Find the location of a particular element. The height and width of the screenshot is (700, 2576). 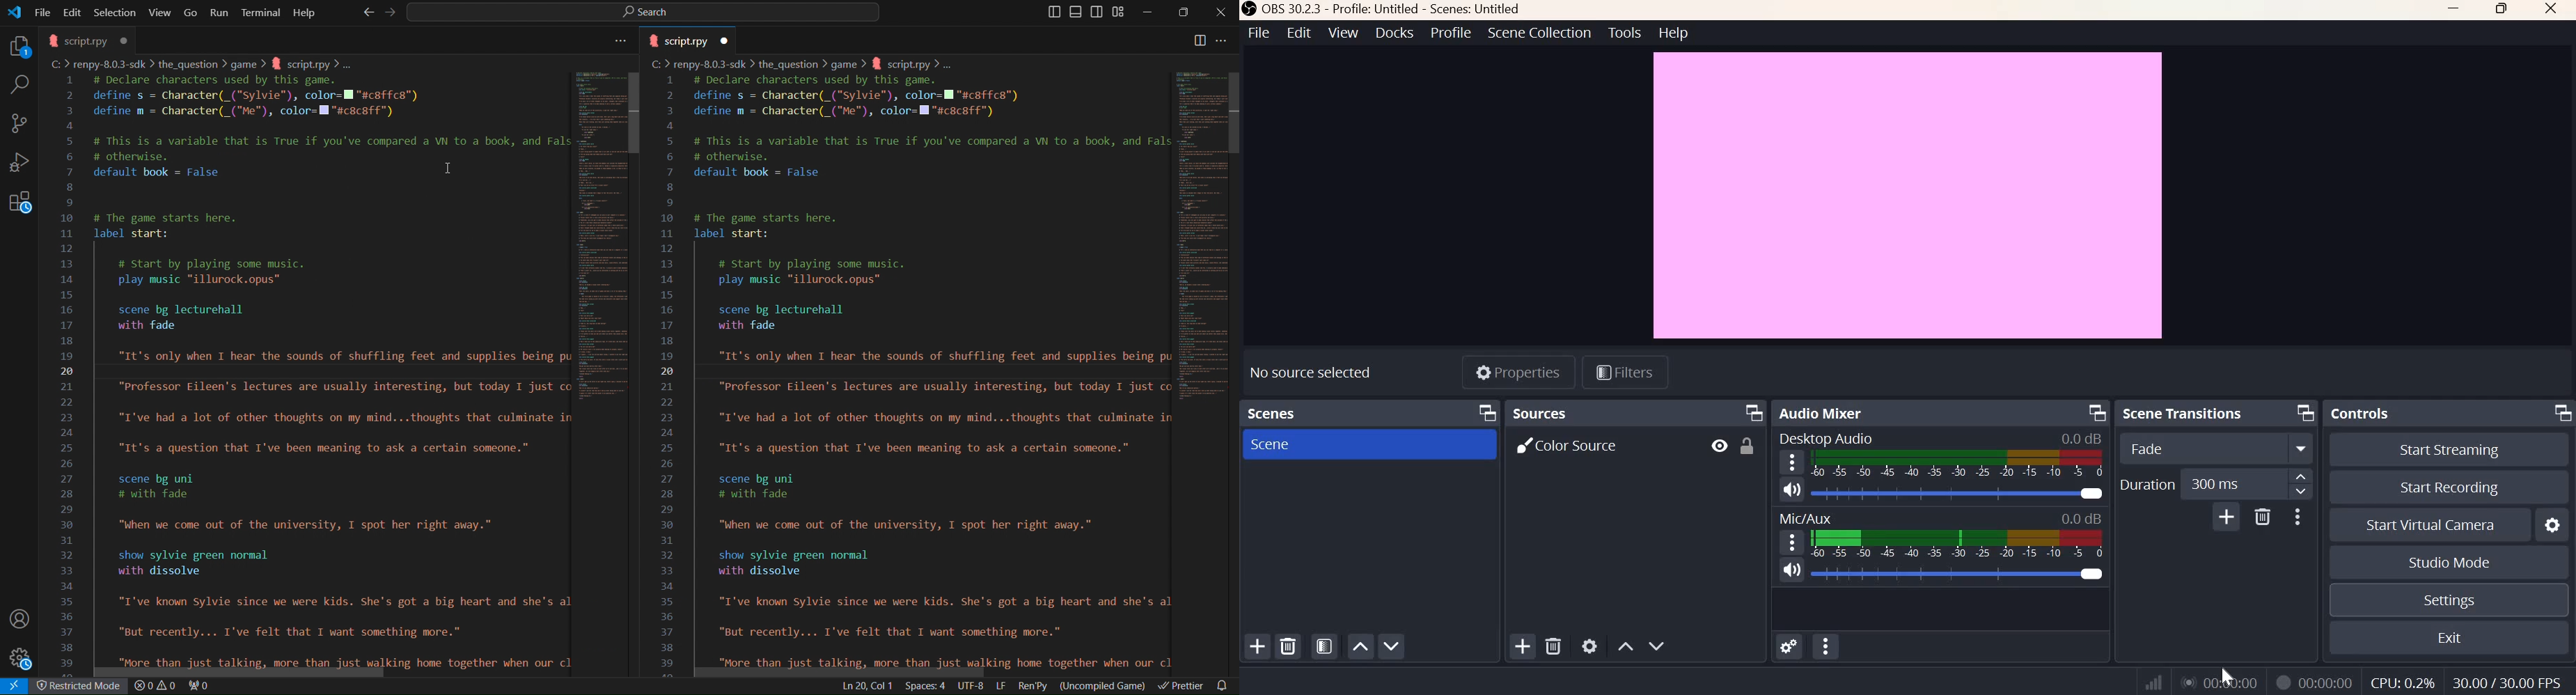

Configure virtual camera is located at coordinates (2553, 523).